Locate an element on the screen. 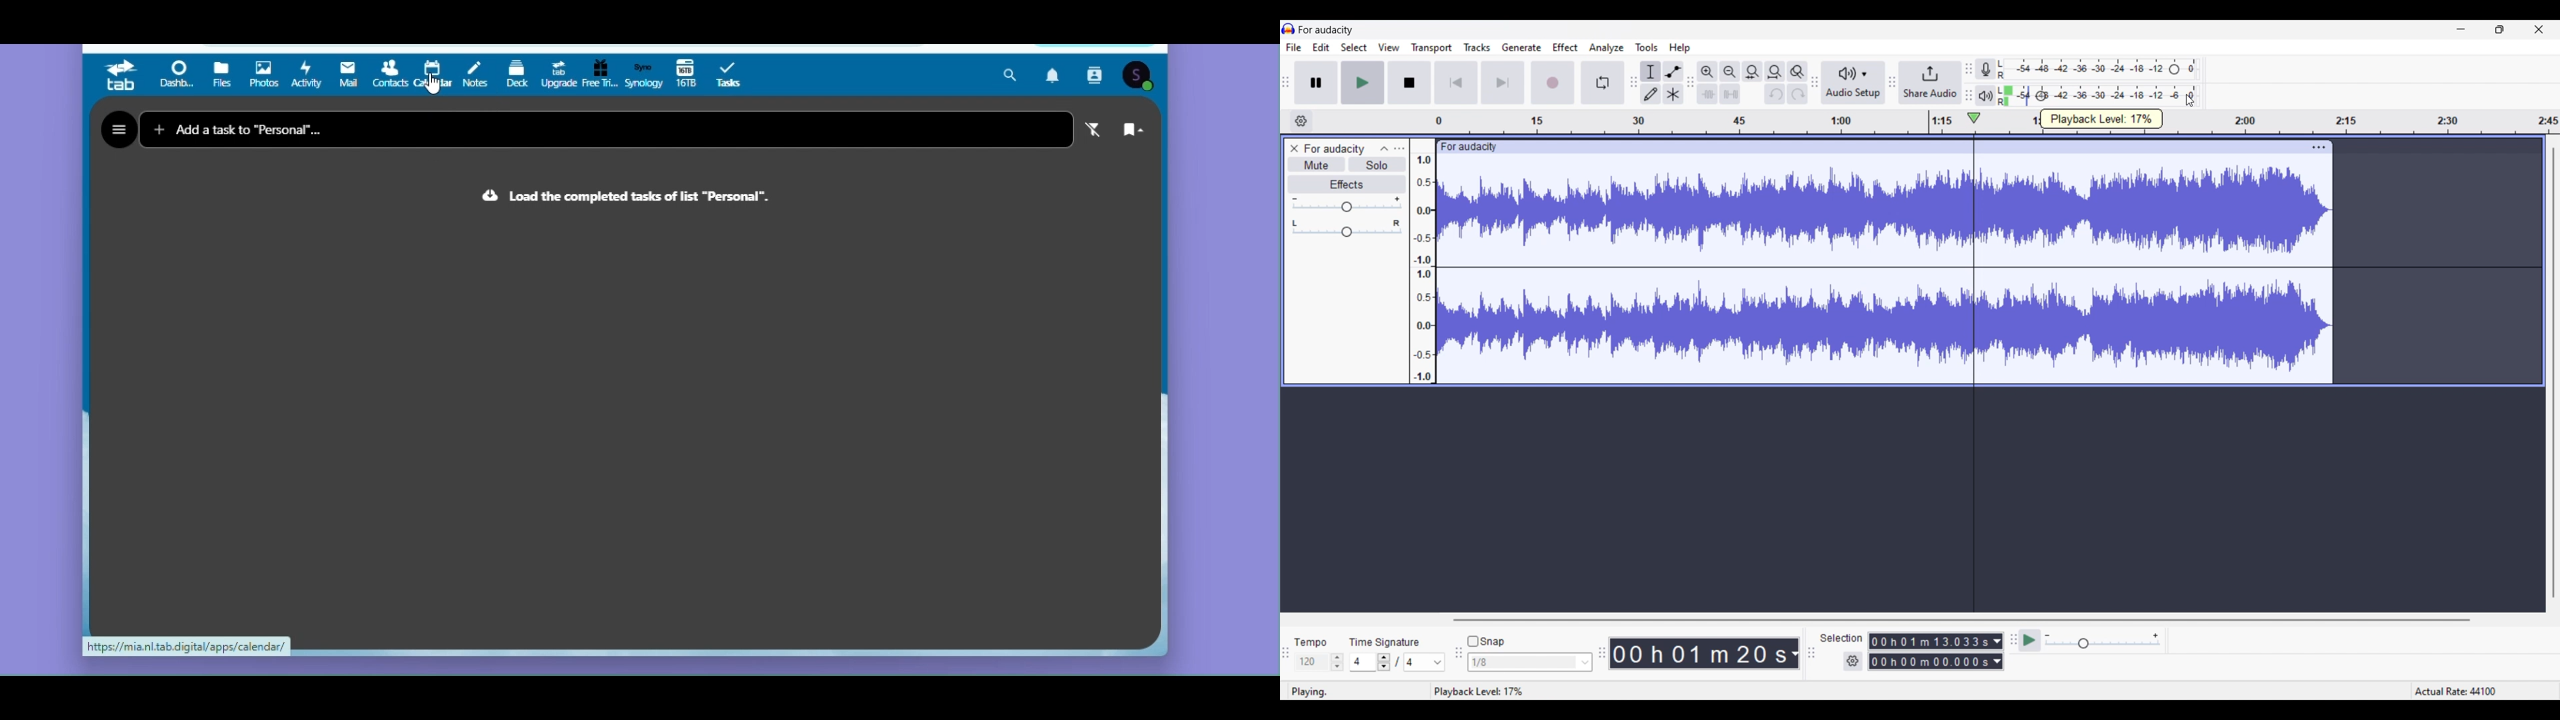 This screenshot has width=2576, height=728. Files is located at coordinates (223, 76).